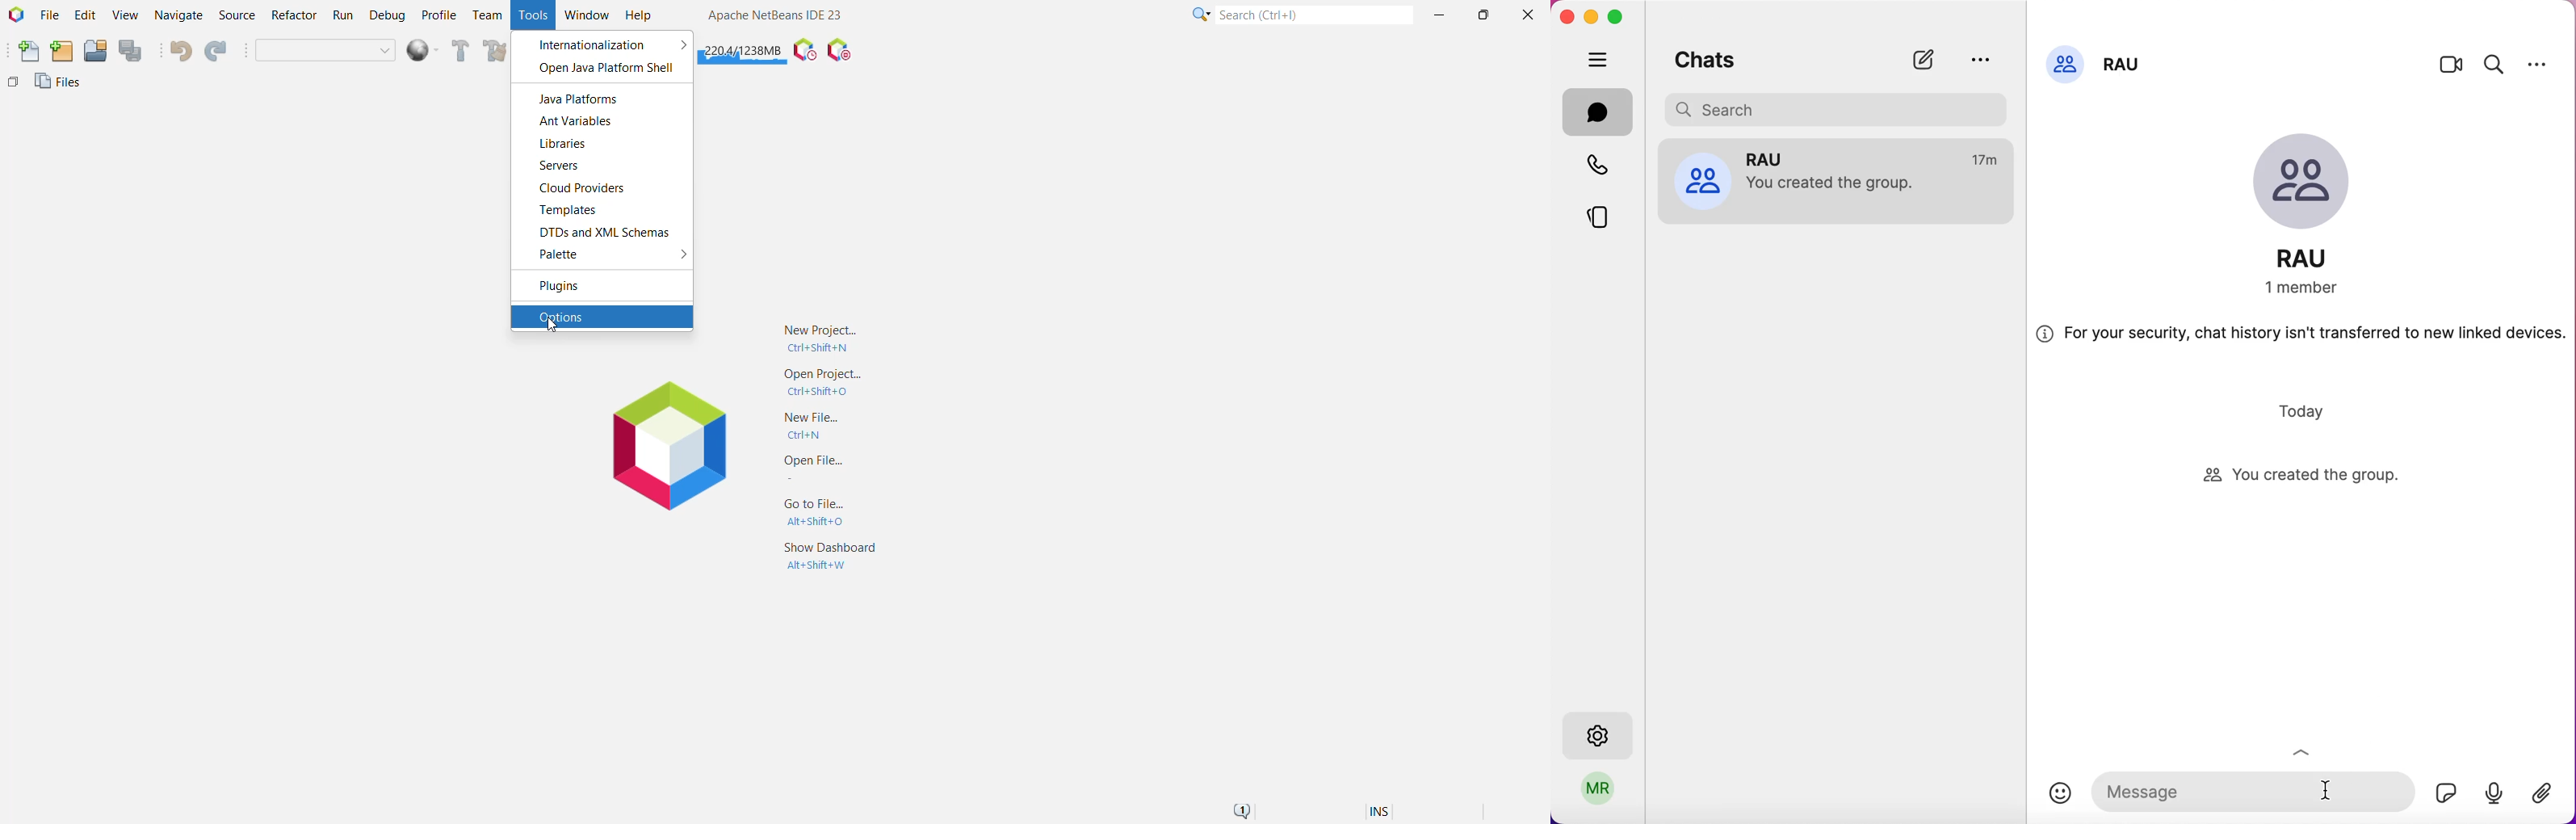 The height and width of the screenshot is (840, 2576). What do you see at coordinates (486, 15) in the screenshot?
I see `Team` at bounding box center [486, 15].